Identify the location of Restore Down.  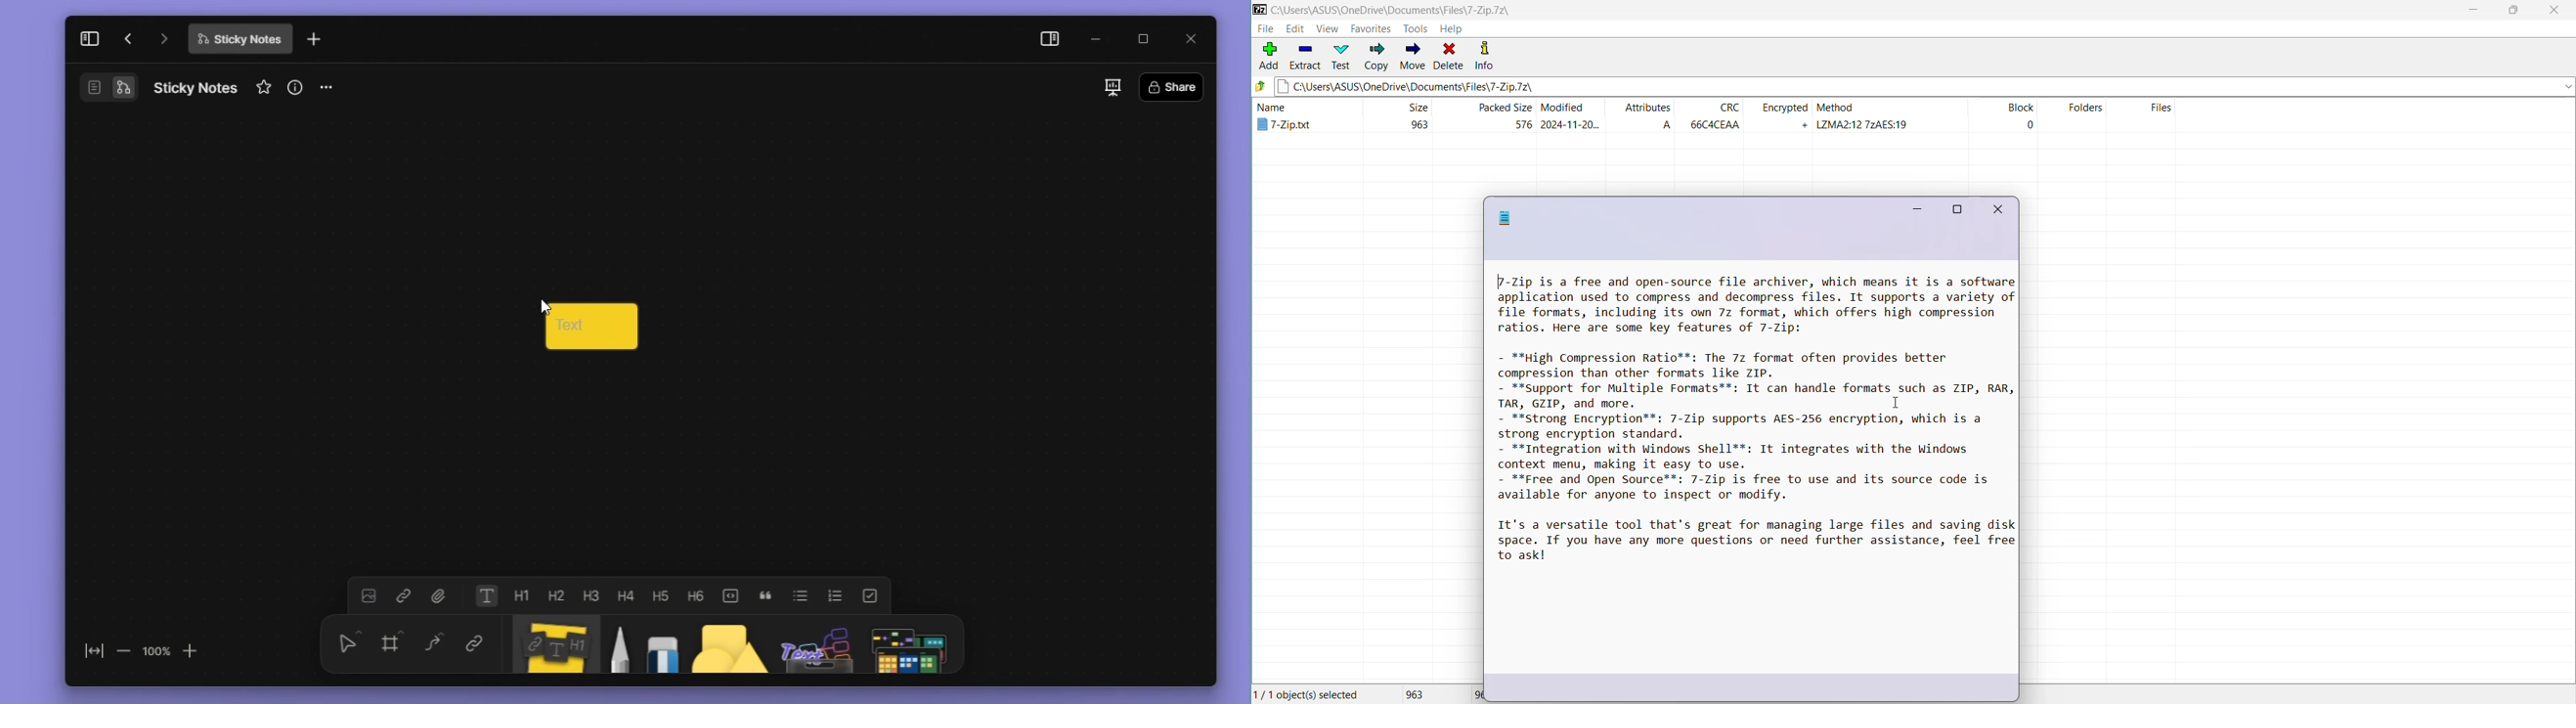
(2518, 10).